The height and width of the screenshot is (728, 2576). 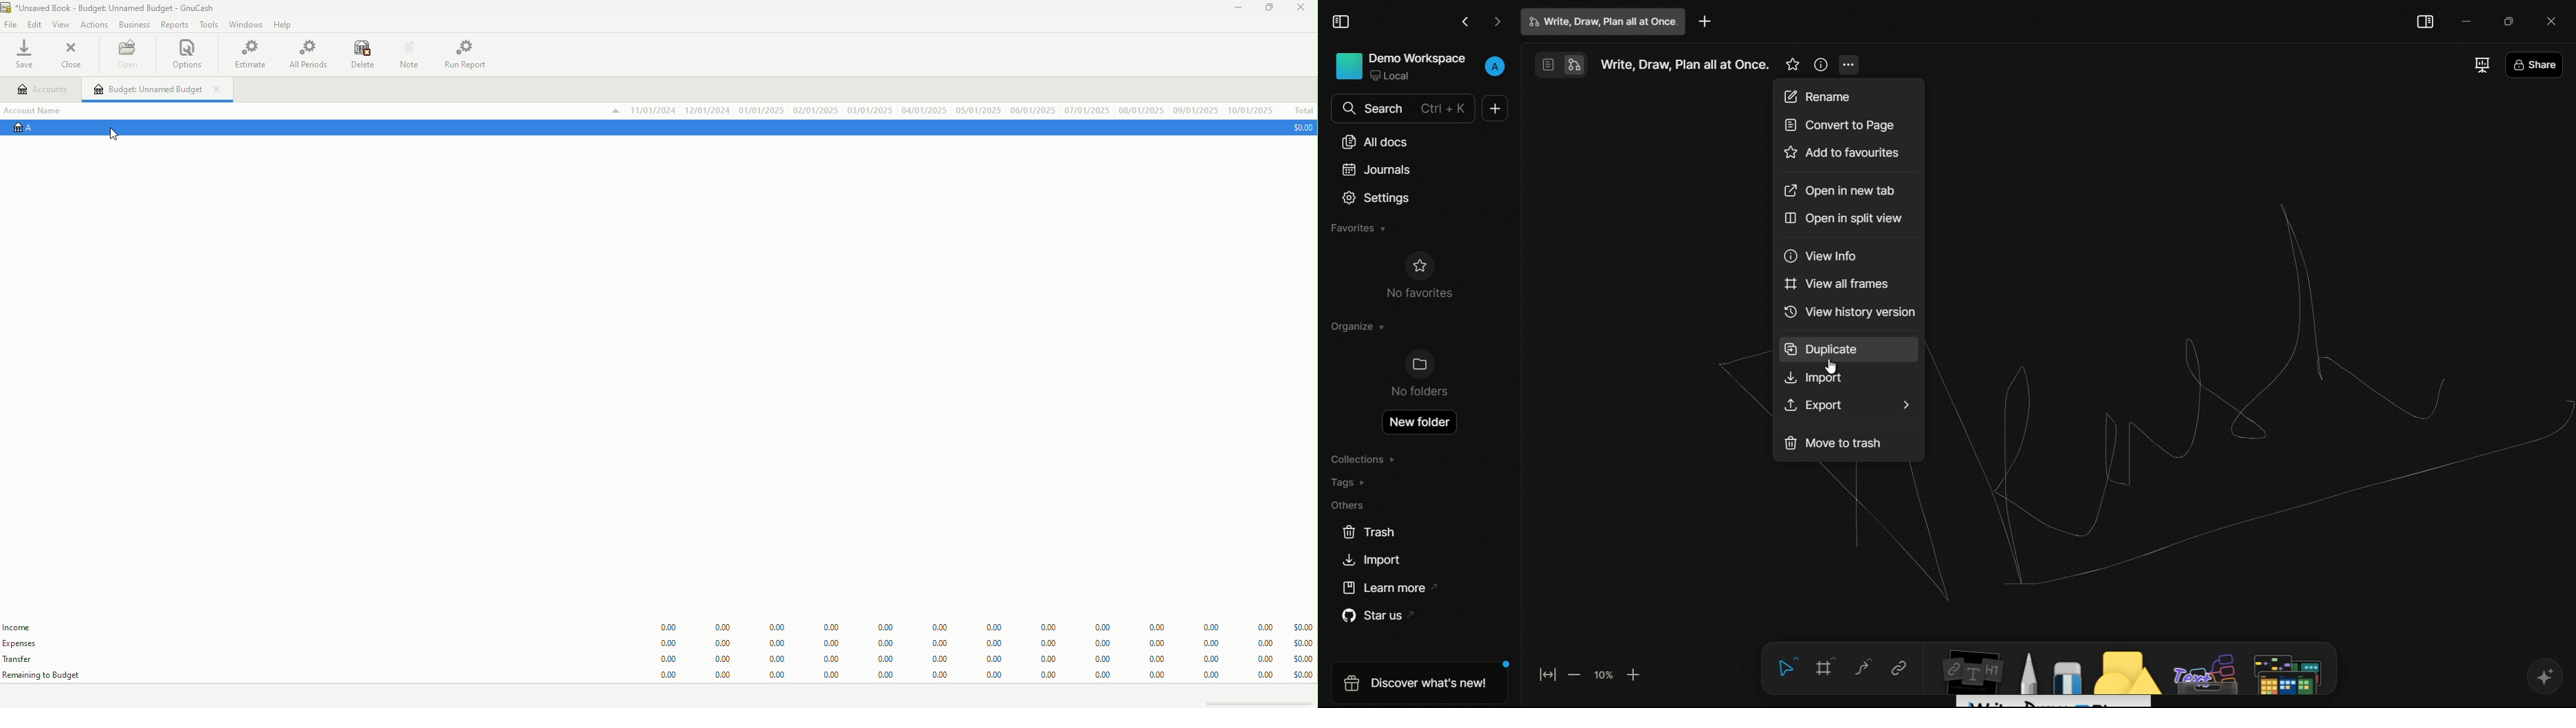 I want to click on curve, so click(x=1862, y=669).